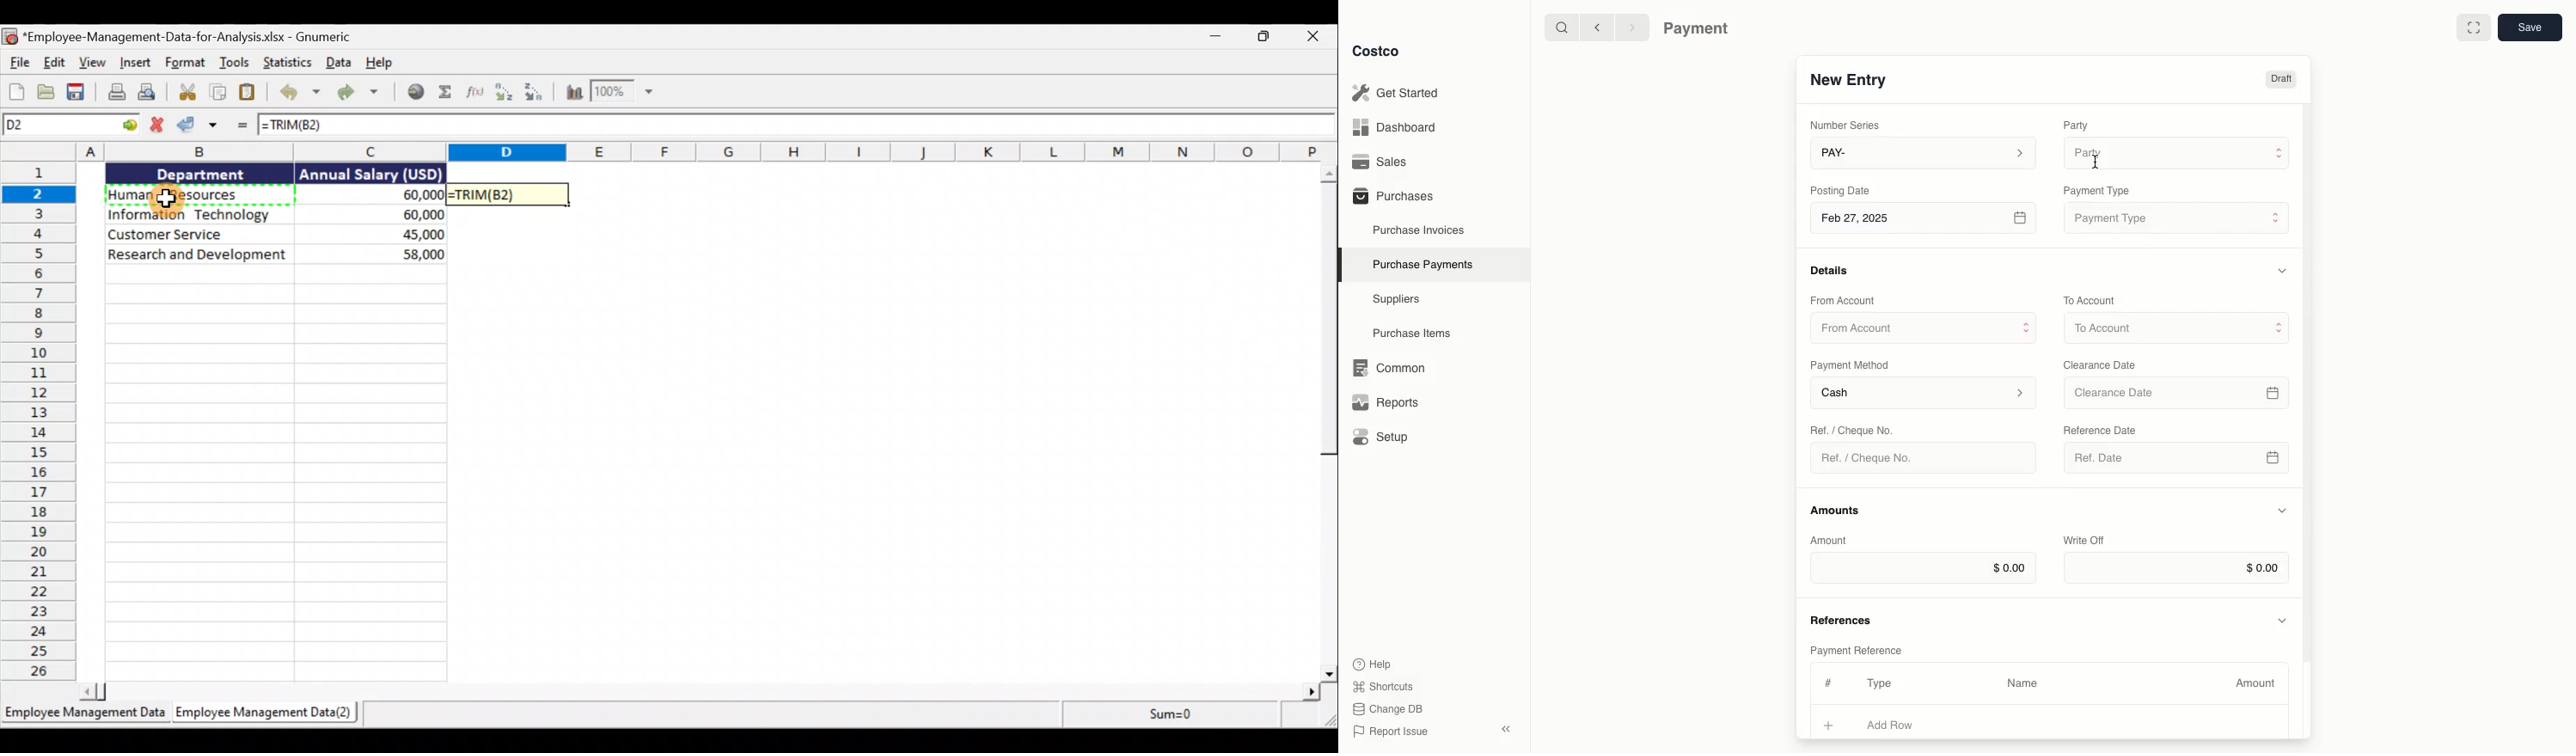 The image size is (2576, 756). Describe the element at coordinates (2179, 327) in the screenshot. I see `To Account` at that location.